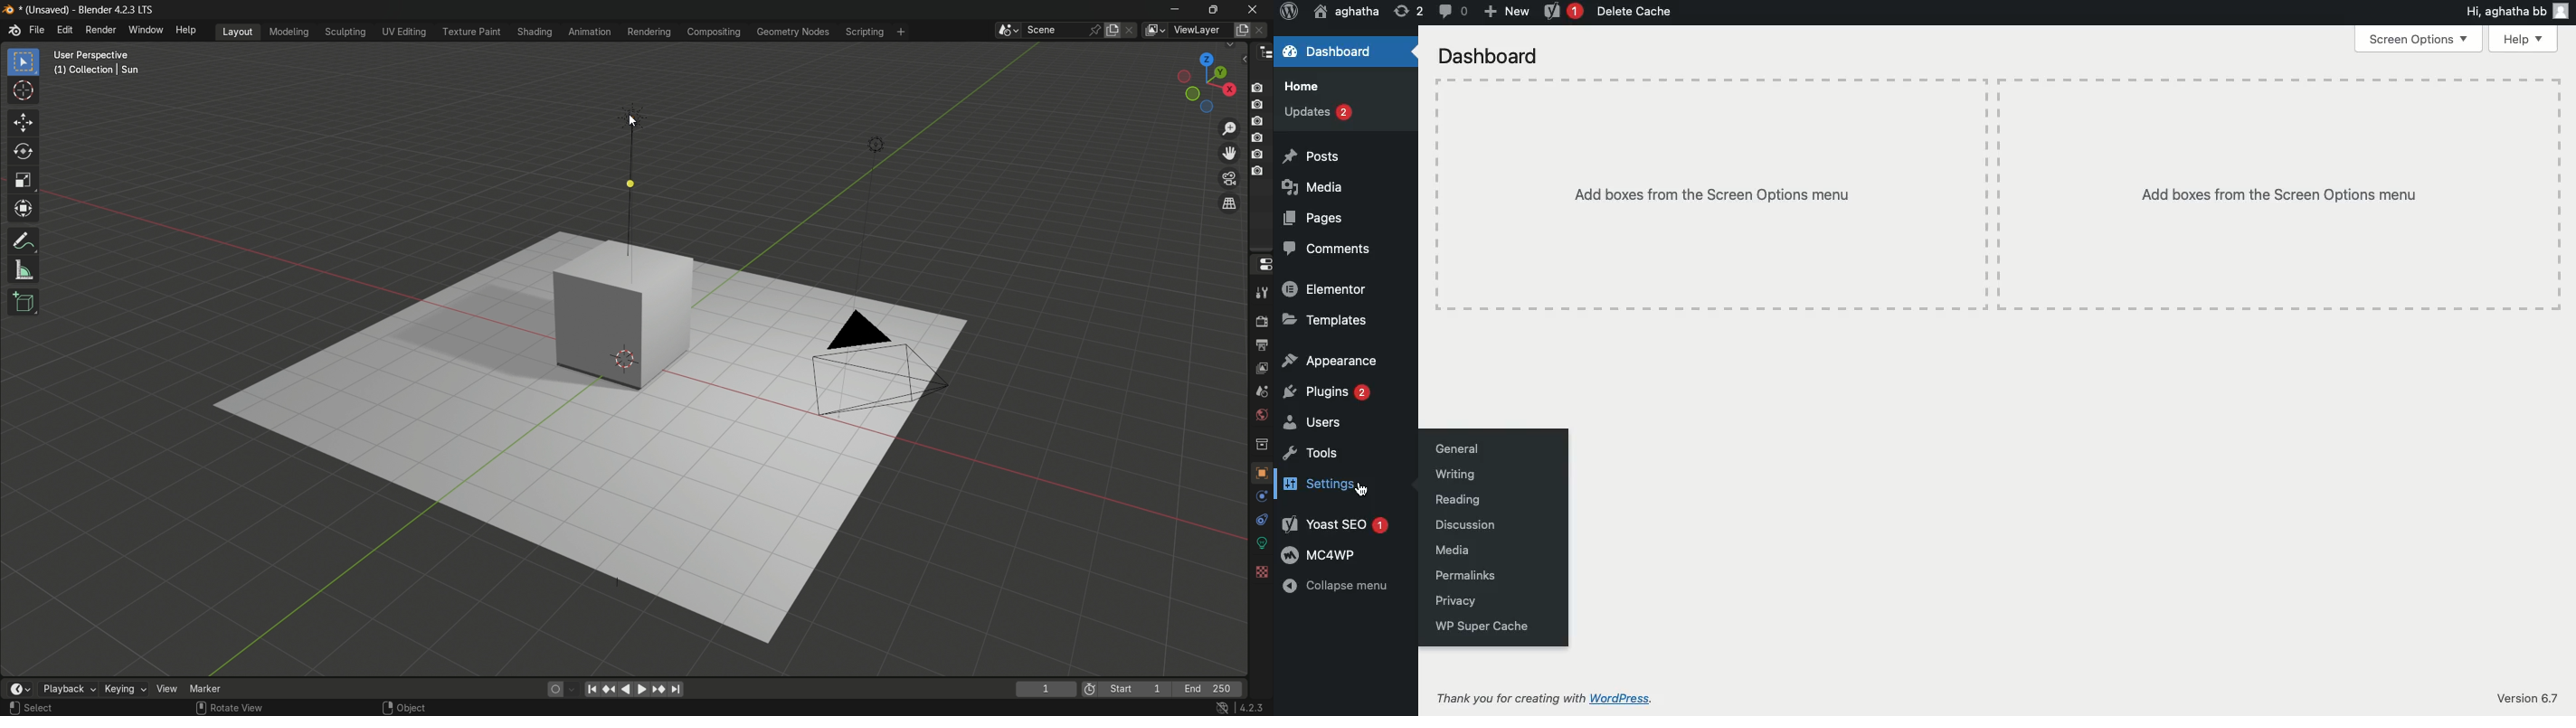 This screenshot has width=2576, height=728. Describe the element at coordinates (1326, 321) in the screenshot. I see `Templates` at that location.